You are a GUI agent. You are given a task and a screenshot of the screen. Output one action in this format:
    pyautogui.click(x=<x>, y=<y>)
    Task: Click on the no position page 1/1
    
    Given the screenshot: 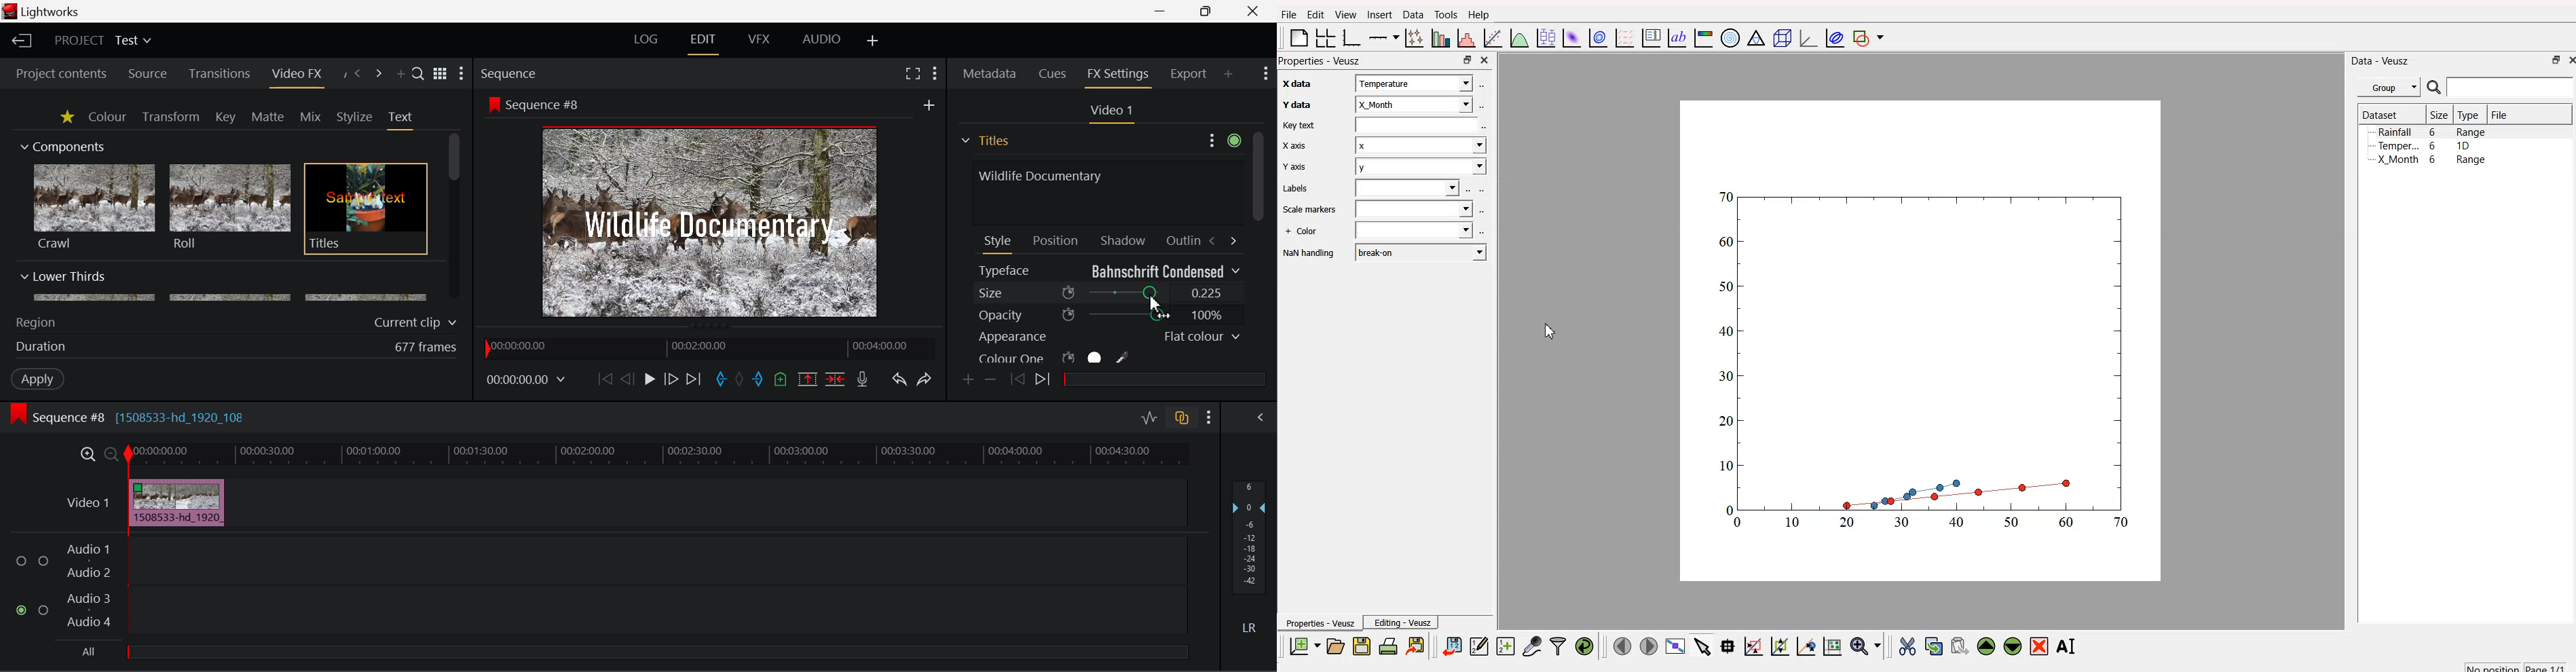 What is the action you would take?
    pyautogui.click(x=2515, y=665)
    